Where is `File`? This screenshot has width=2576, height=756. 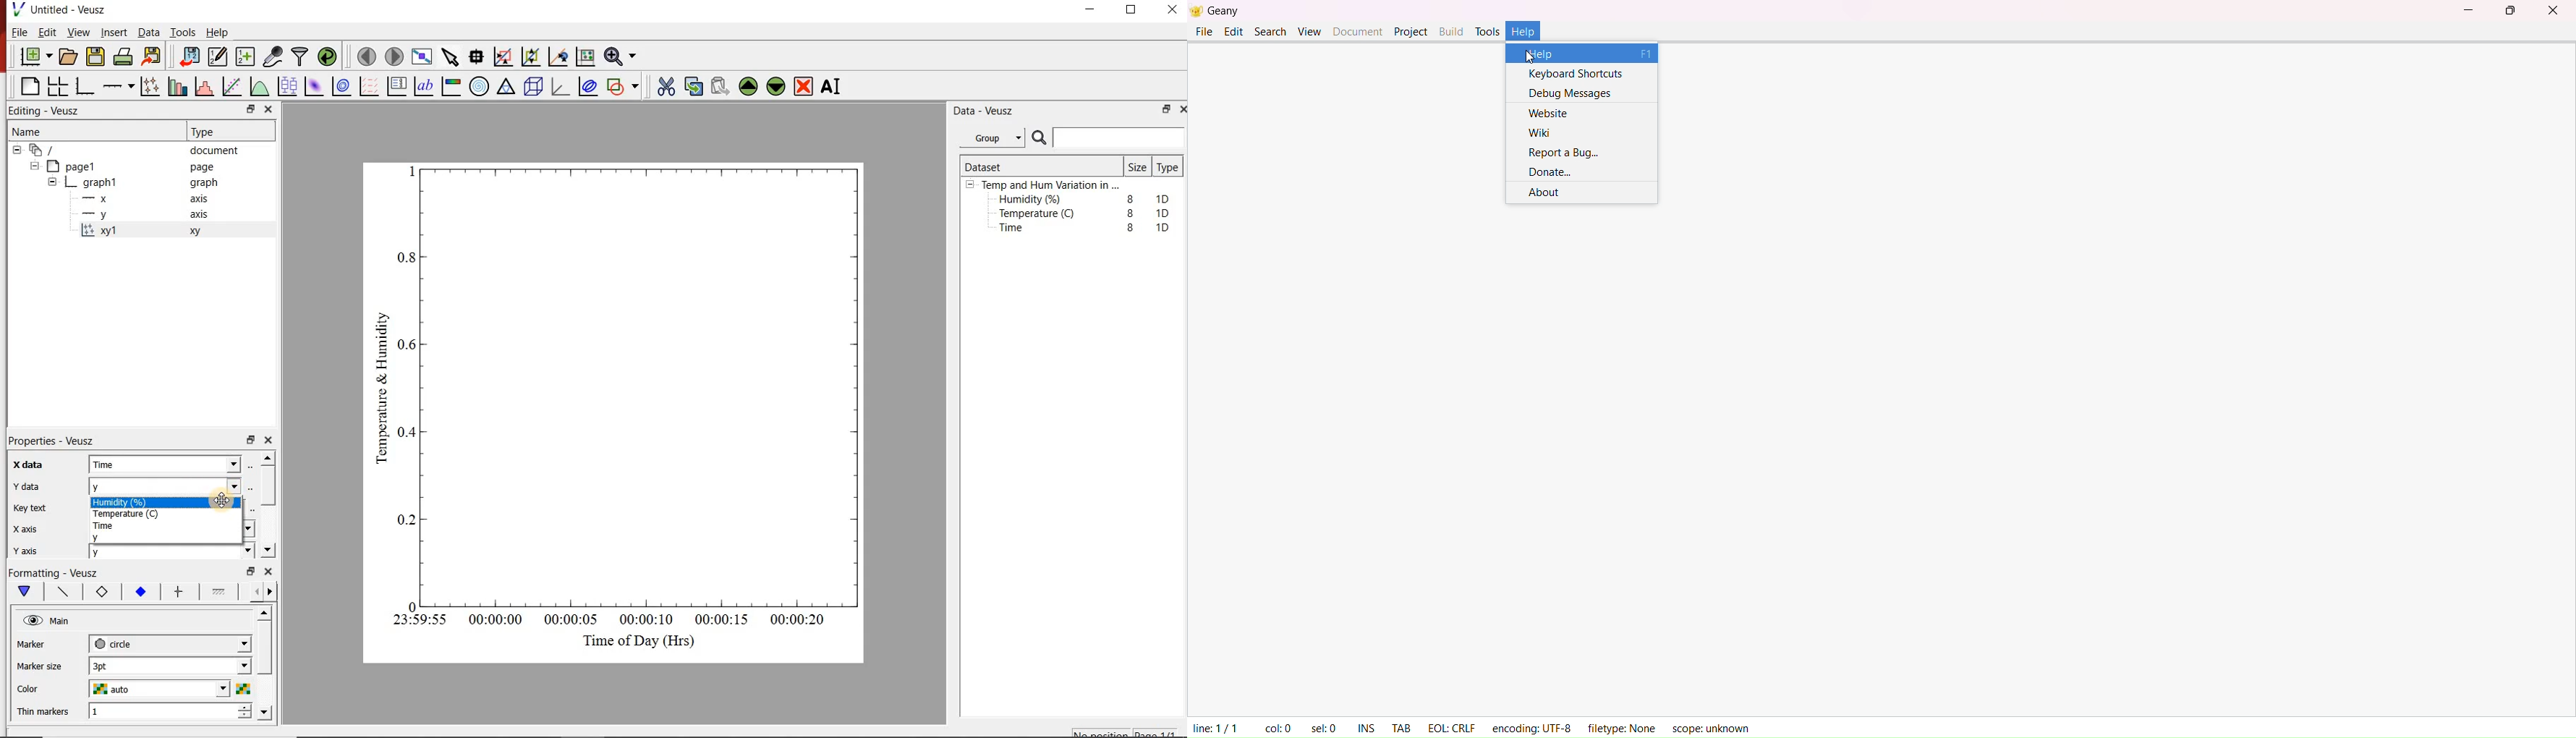
File is located at coordinates (16, 32).